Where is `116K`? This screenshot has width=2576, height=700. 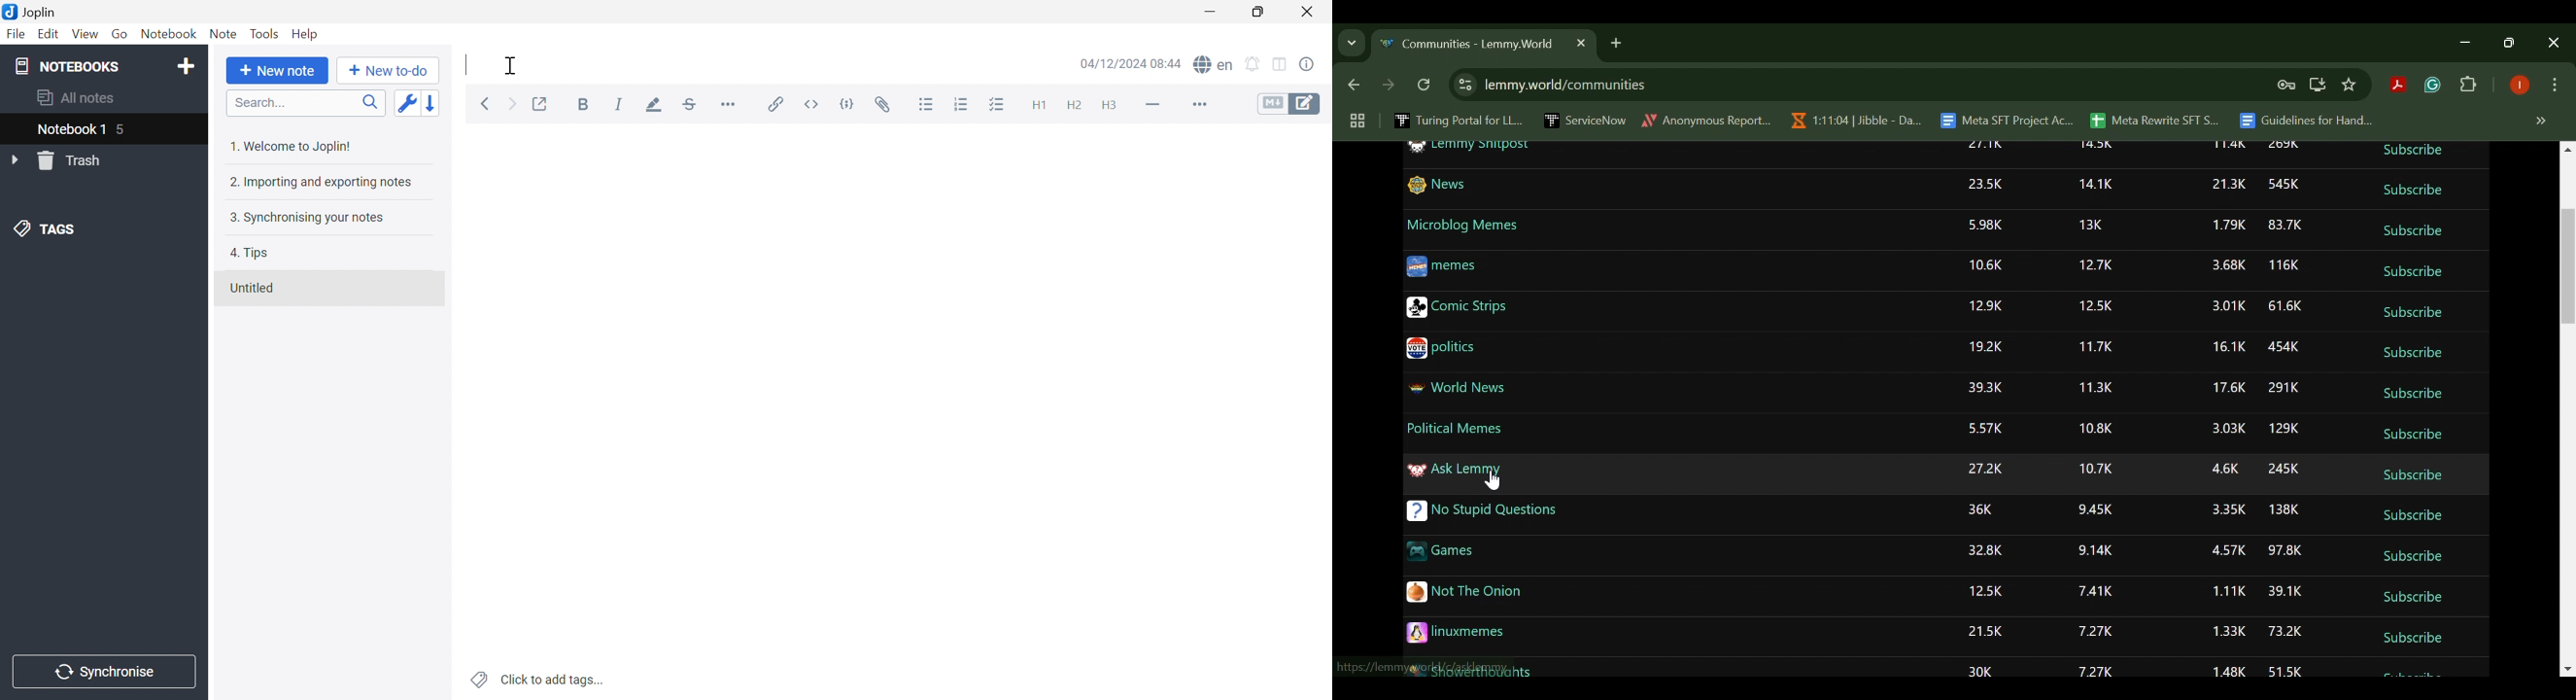
116K is located at coordinates (2283, 266).